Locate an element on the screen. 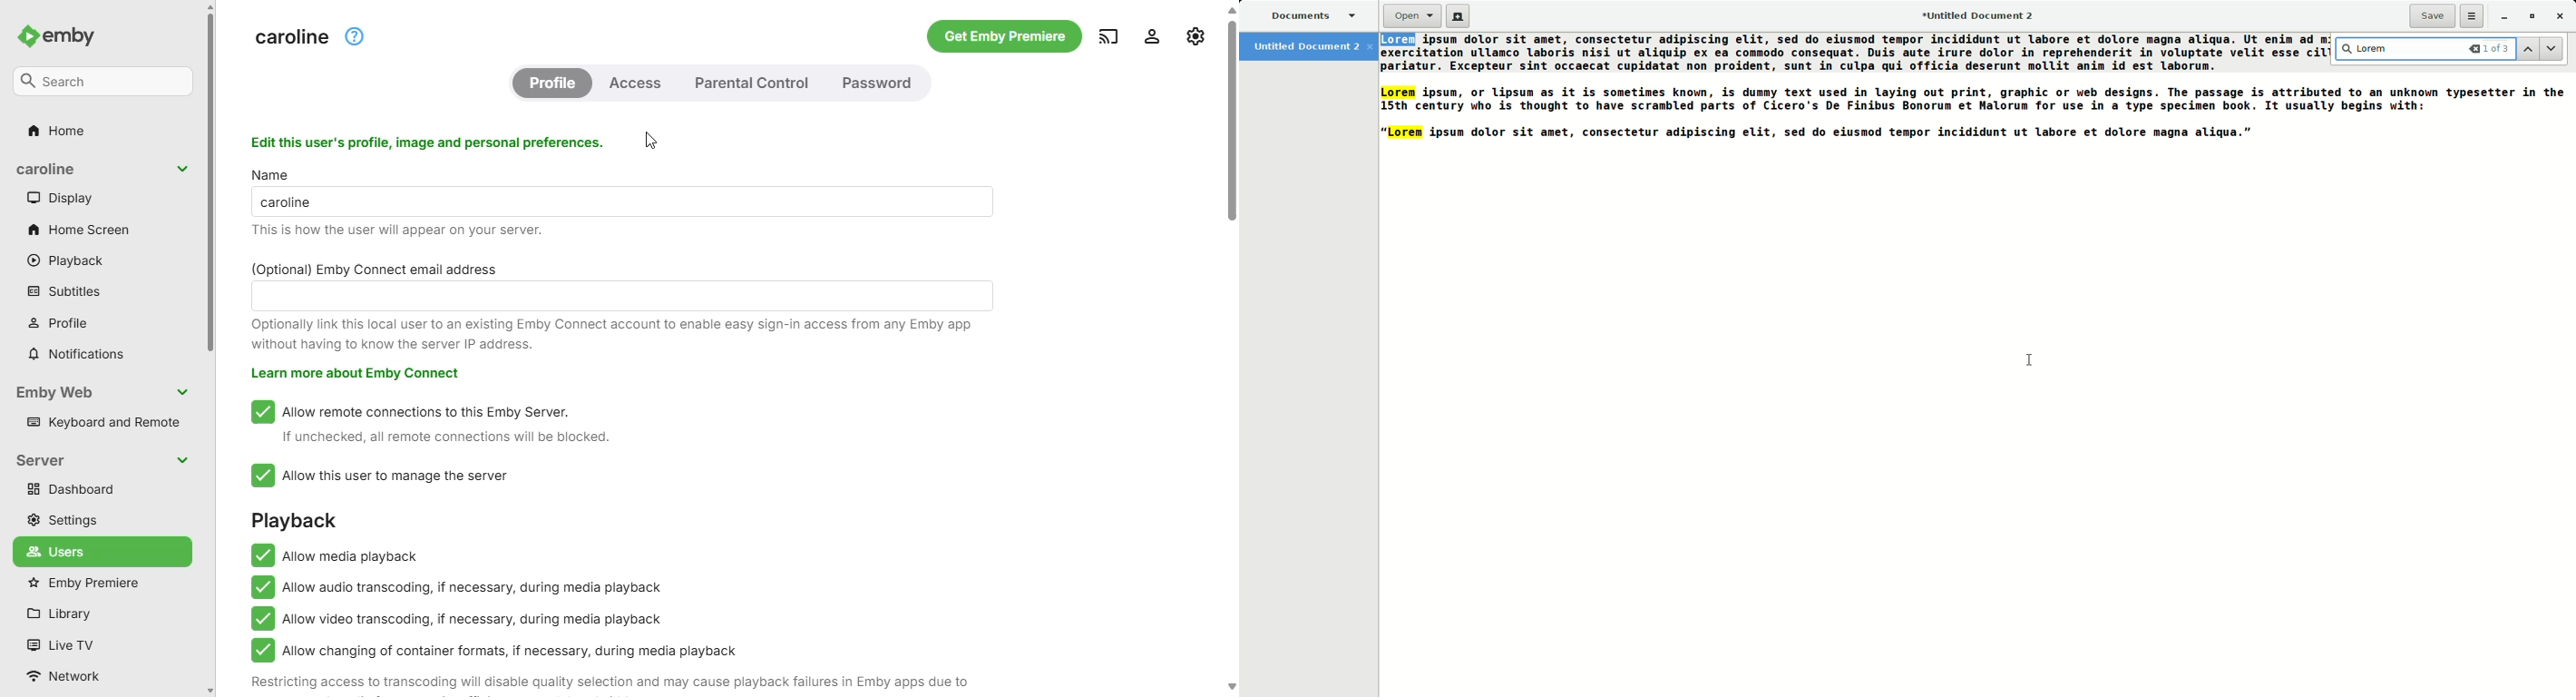  Lorem is located at coordinates (2368, 47).